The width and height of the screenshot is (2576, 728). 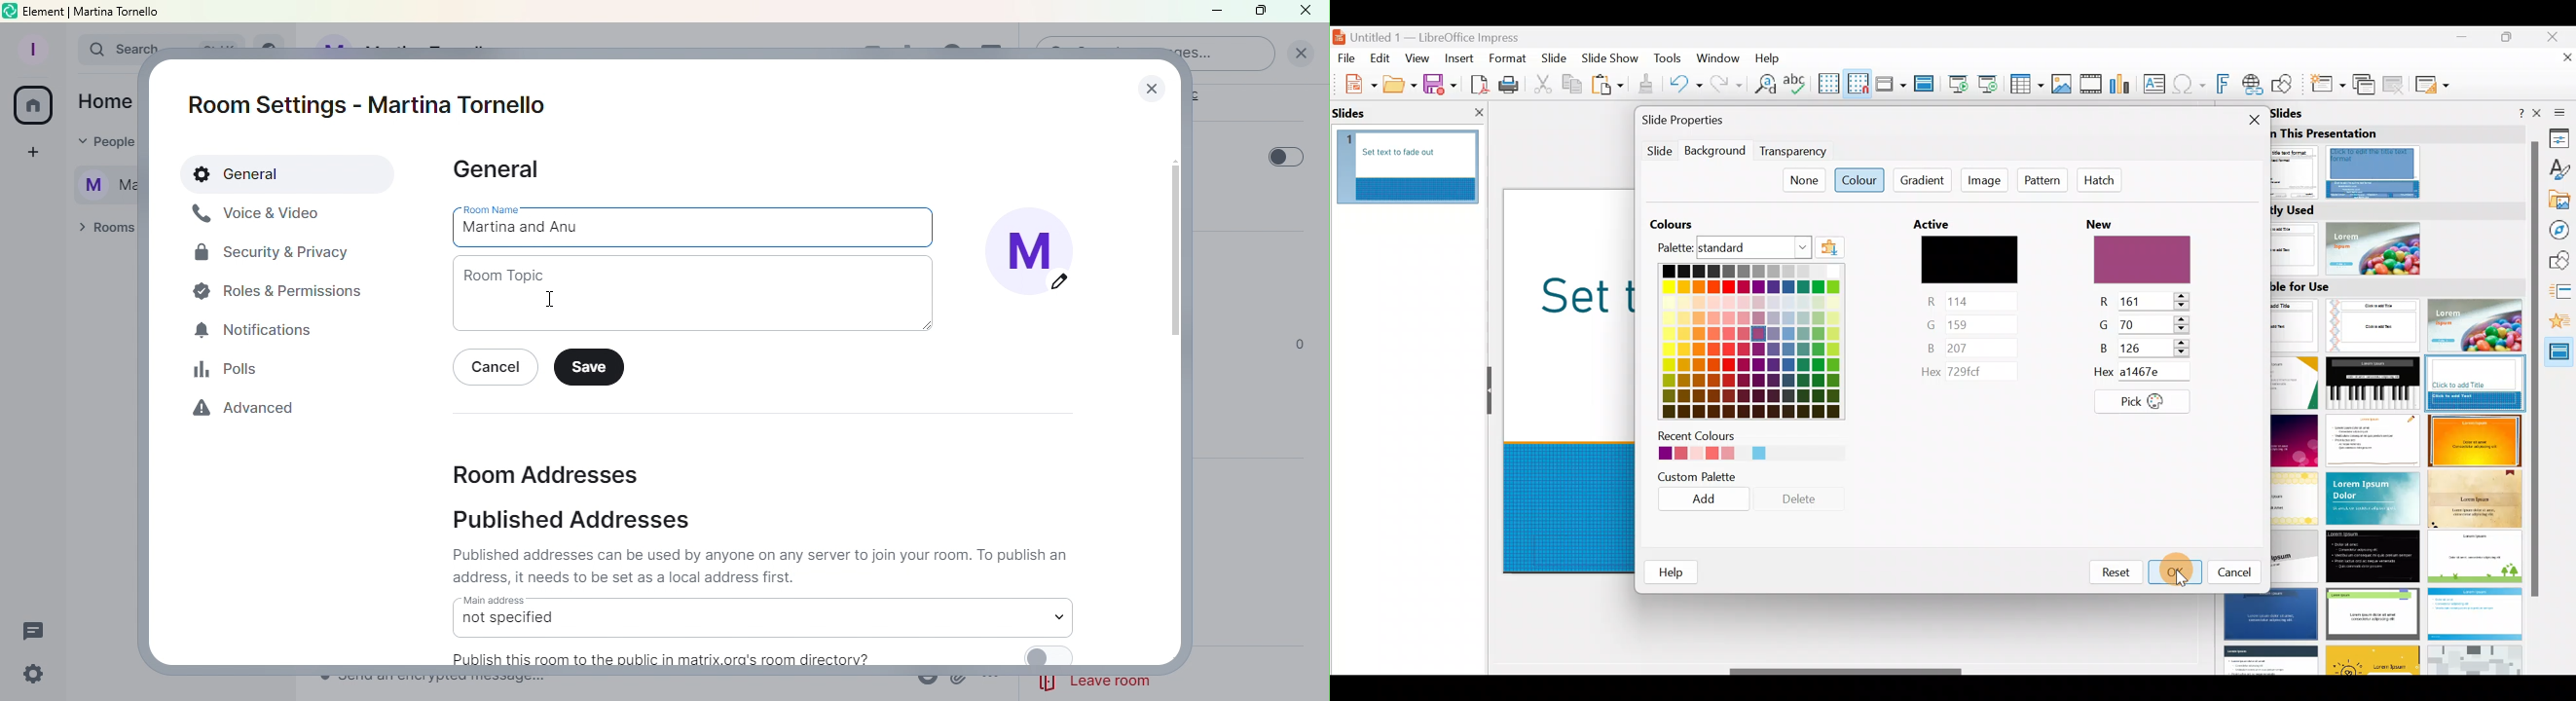 What do you see at coordinates (2151, 373) in the screenshot?
I see `New colour code` at bounding box center [2151, 373].